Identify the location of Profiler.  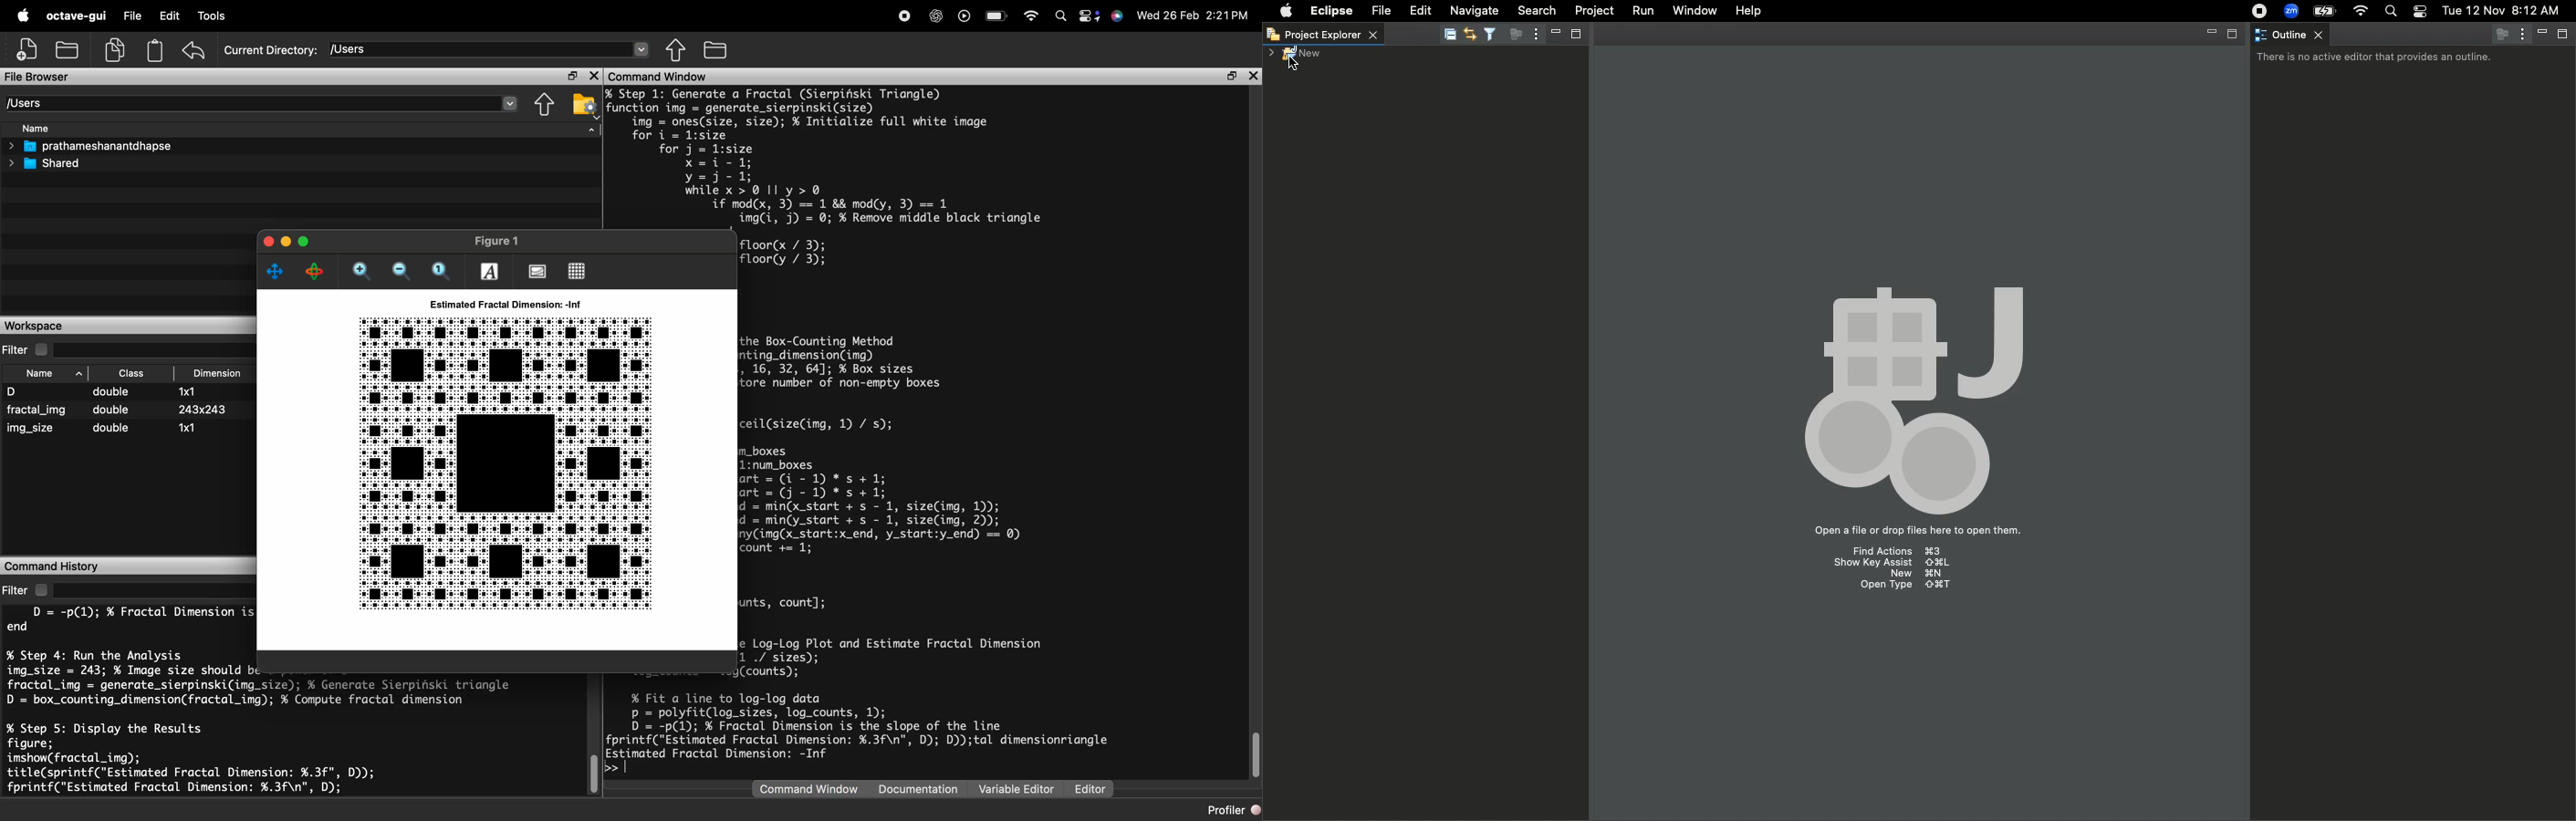
(1234, 809).